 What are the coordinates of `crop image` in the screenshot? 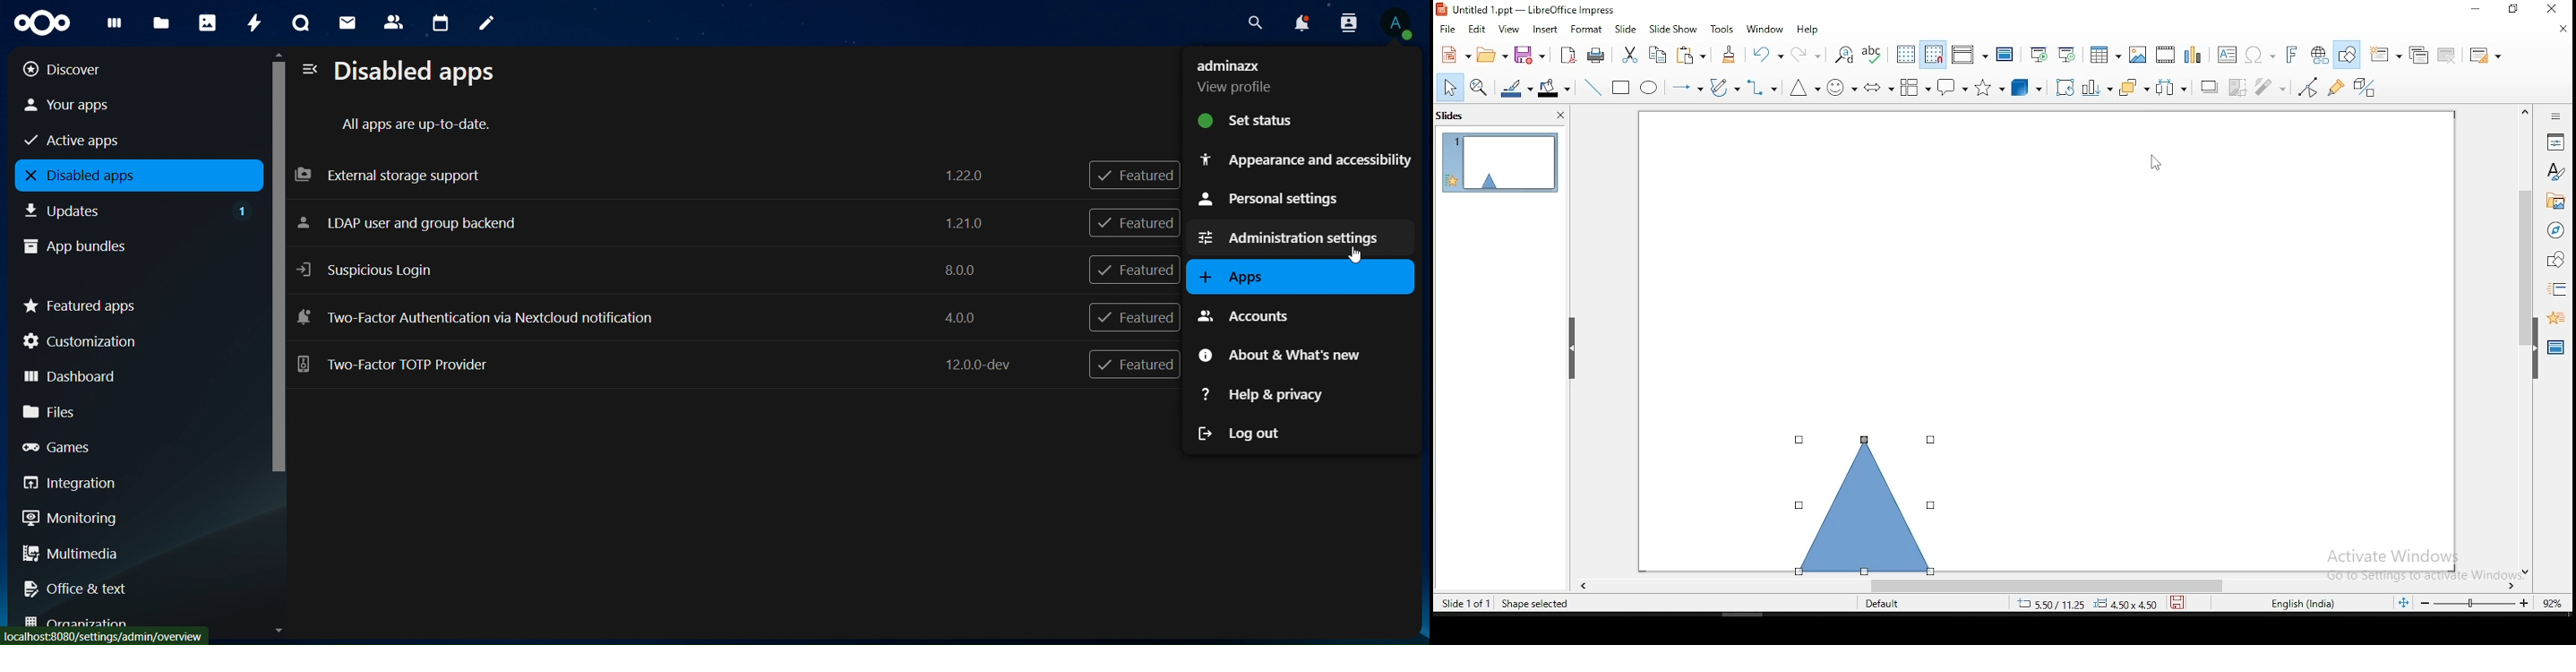 It's located at (2239, 86).